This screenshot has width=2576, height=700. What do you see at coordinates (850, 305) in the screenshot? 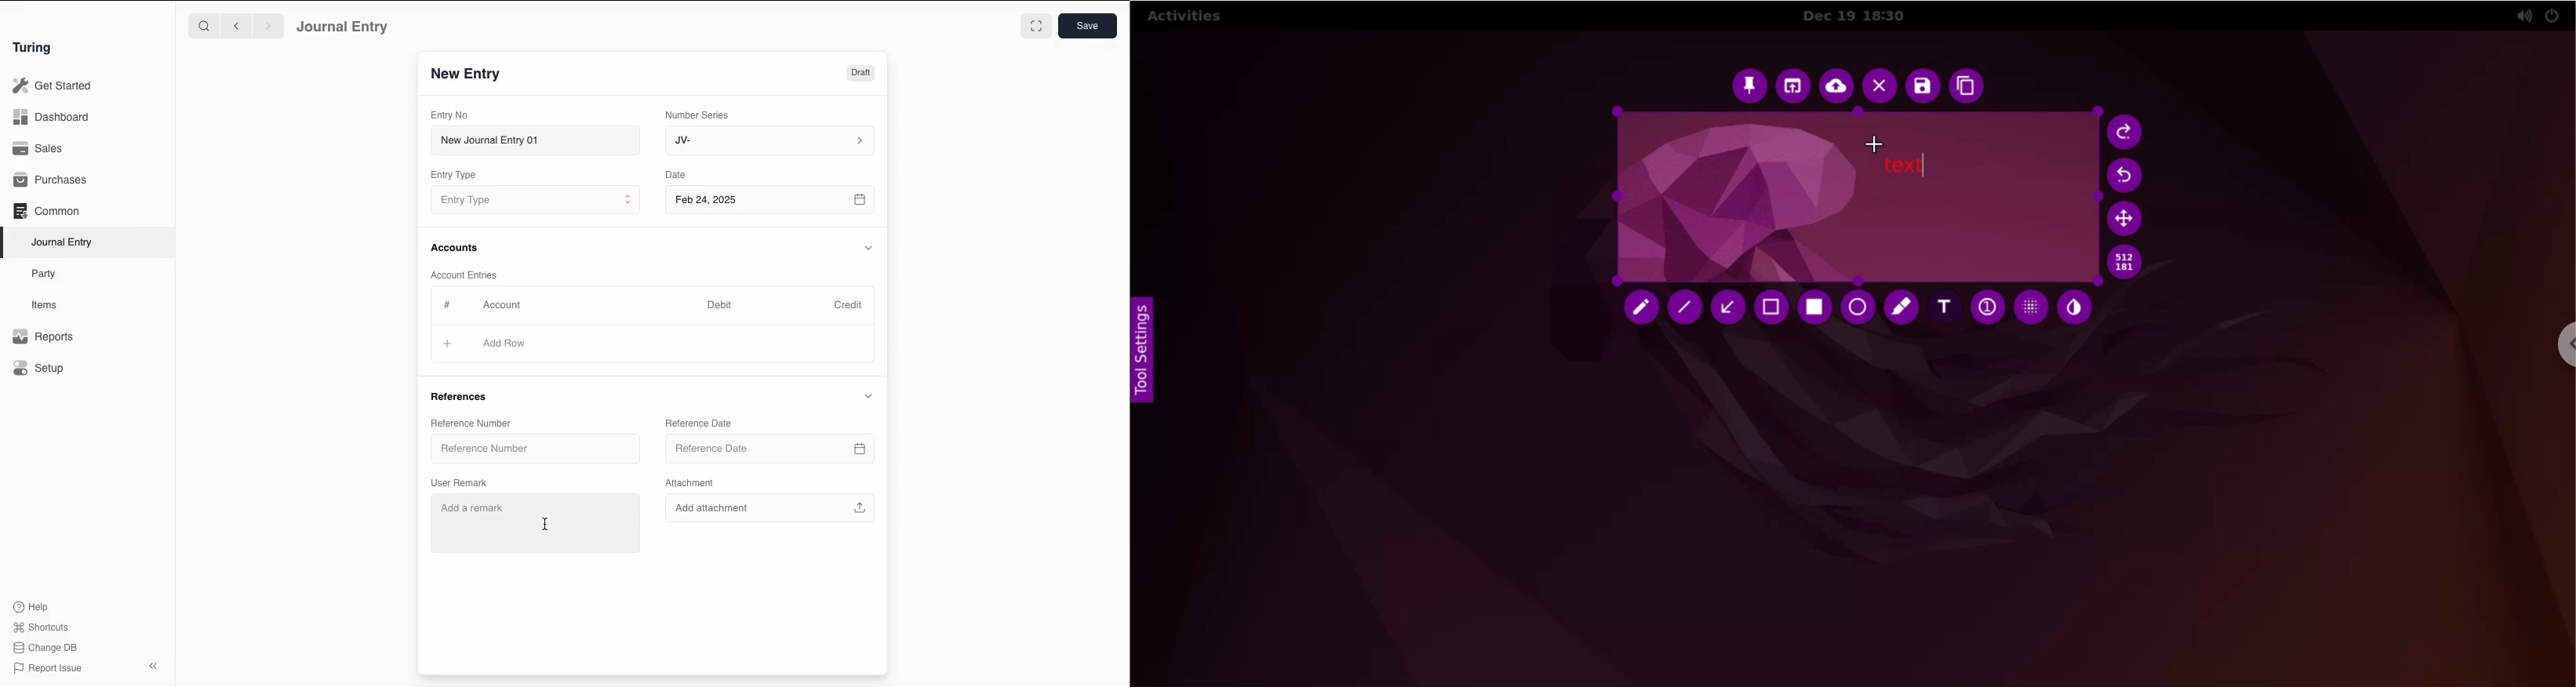
I see `Credit` at bounding box center [850, 305].